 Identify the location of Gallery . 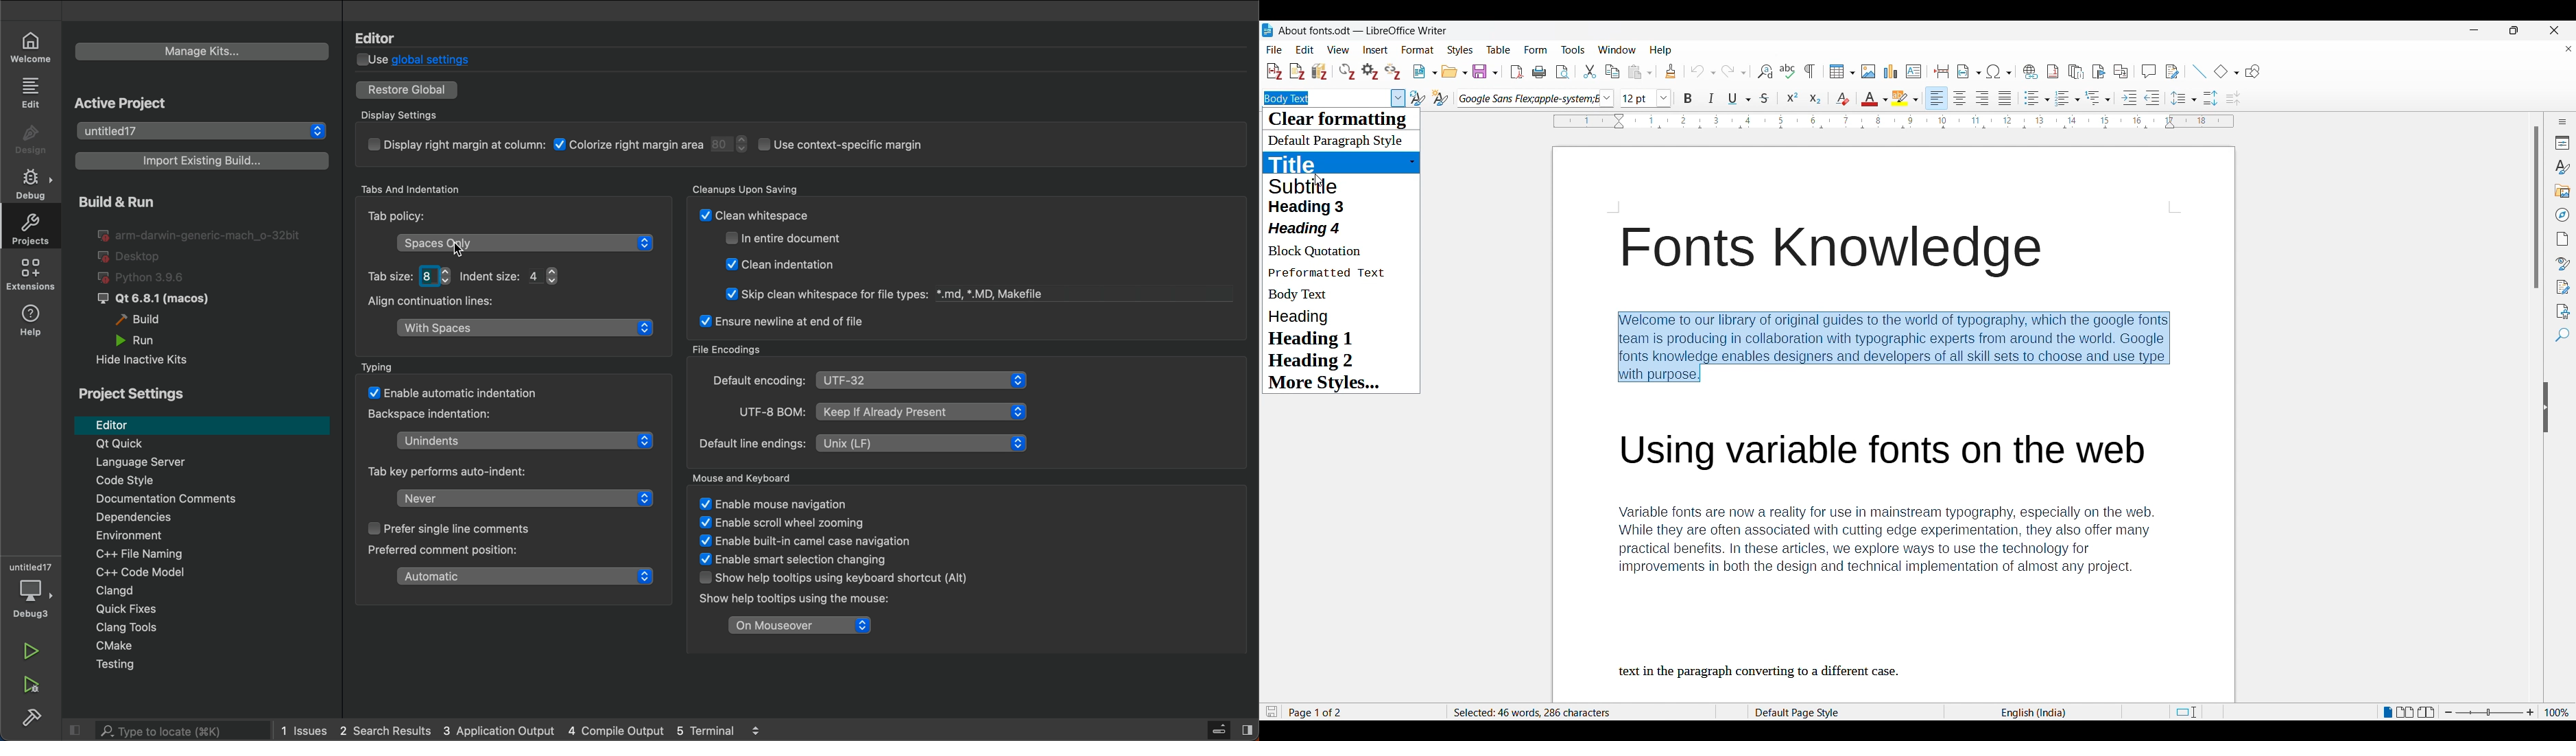
(2563, 191).